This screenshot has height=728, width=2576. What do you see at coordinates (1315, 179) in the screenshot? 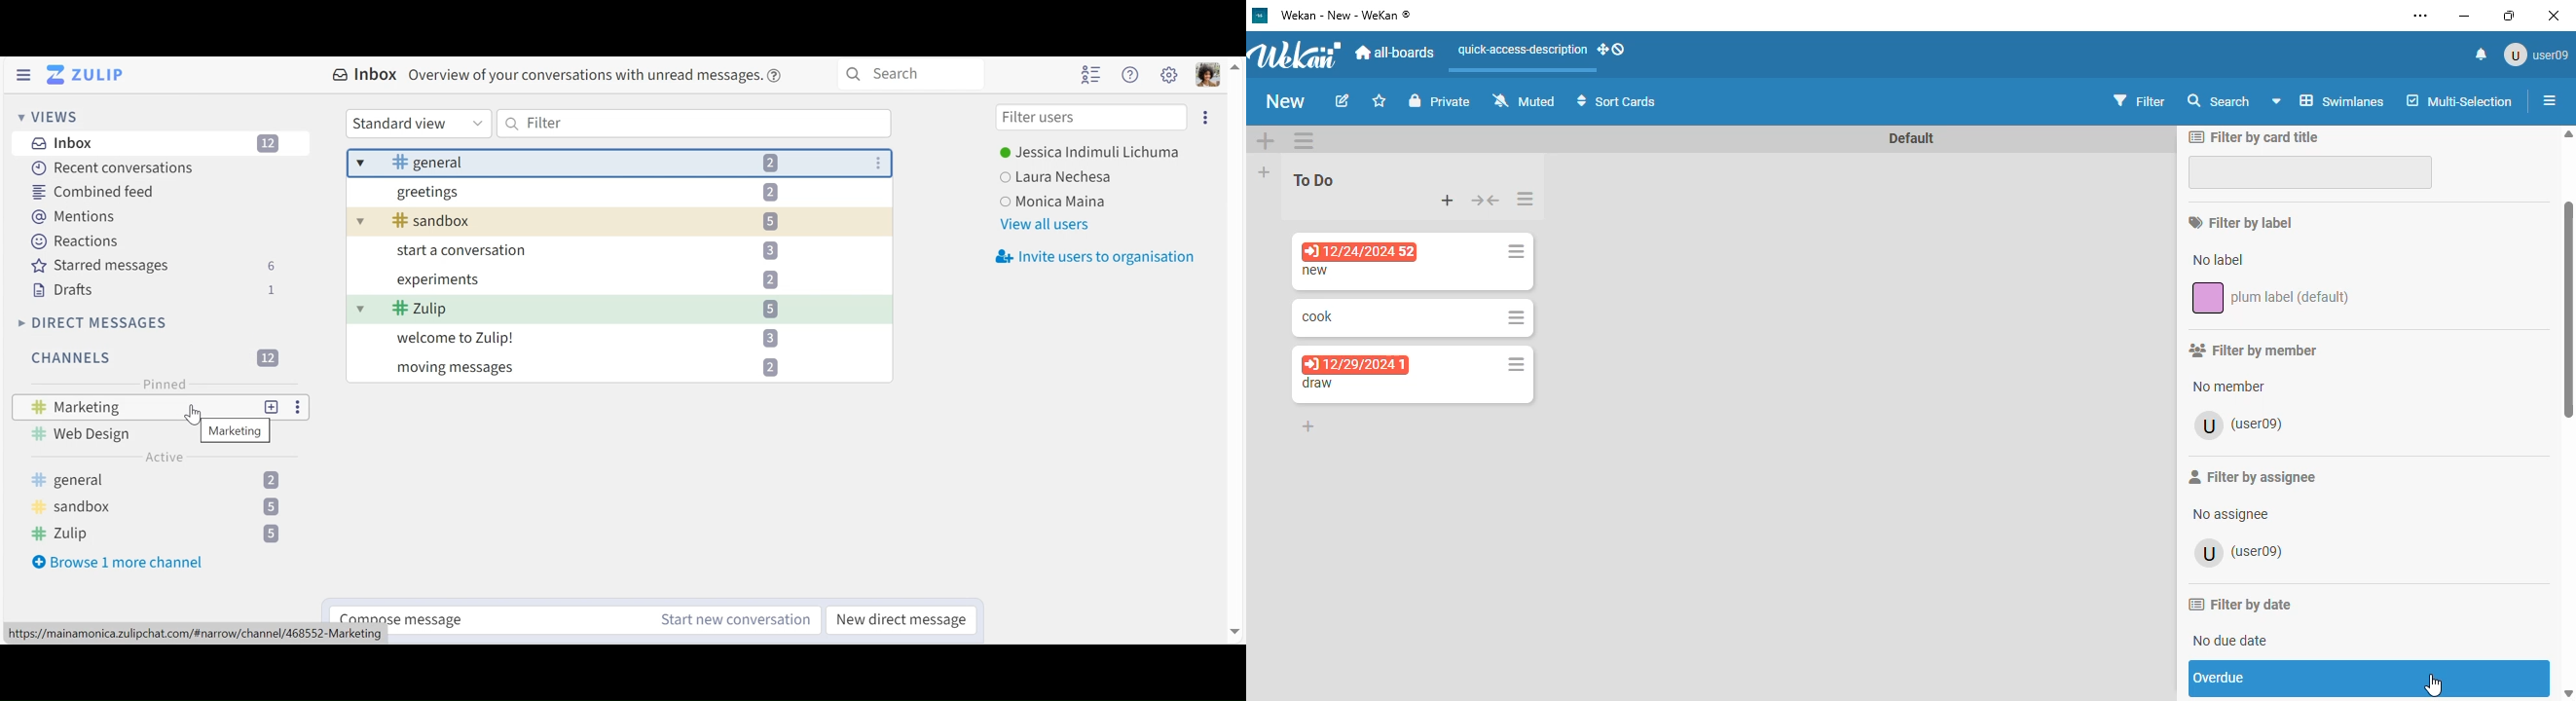
I see `To Do` at bounding box center [1315, 179].